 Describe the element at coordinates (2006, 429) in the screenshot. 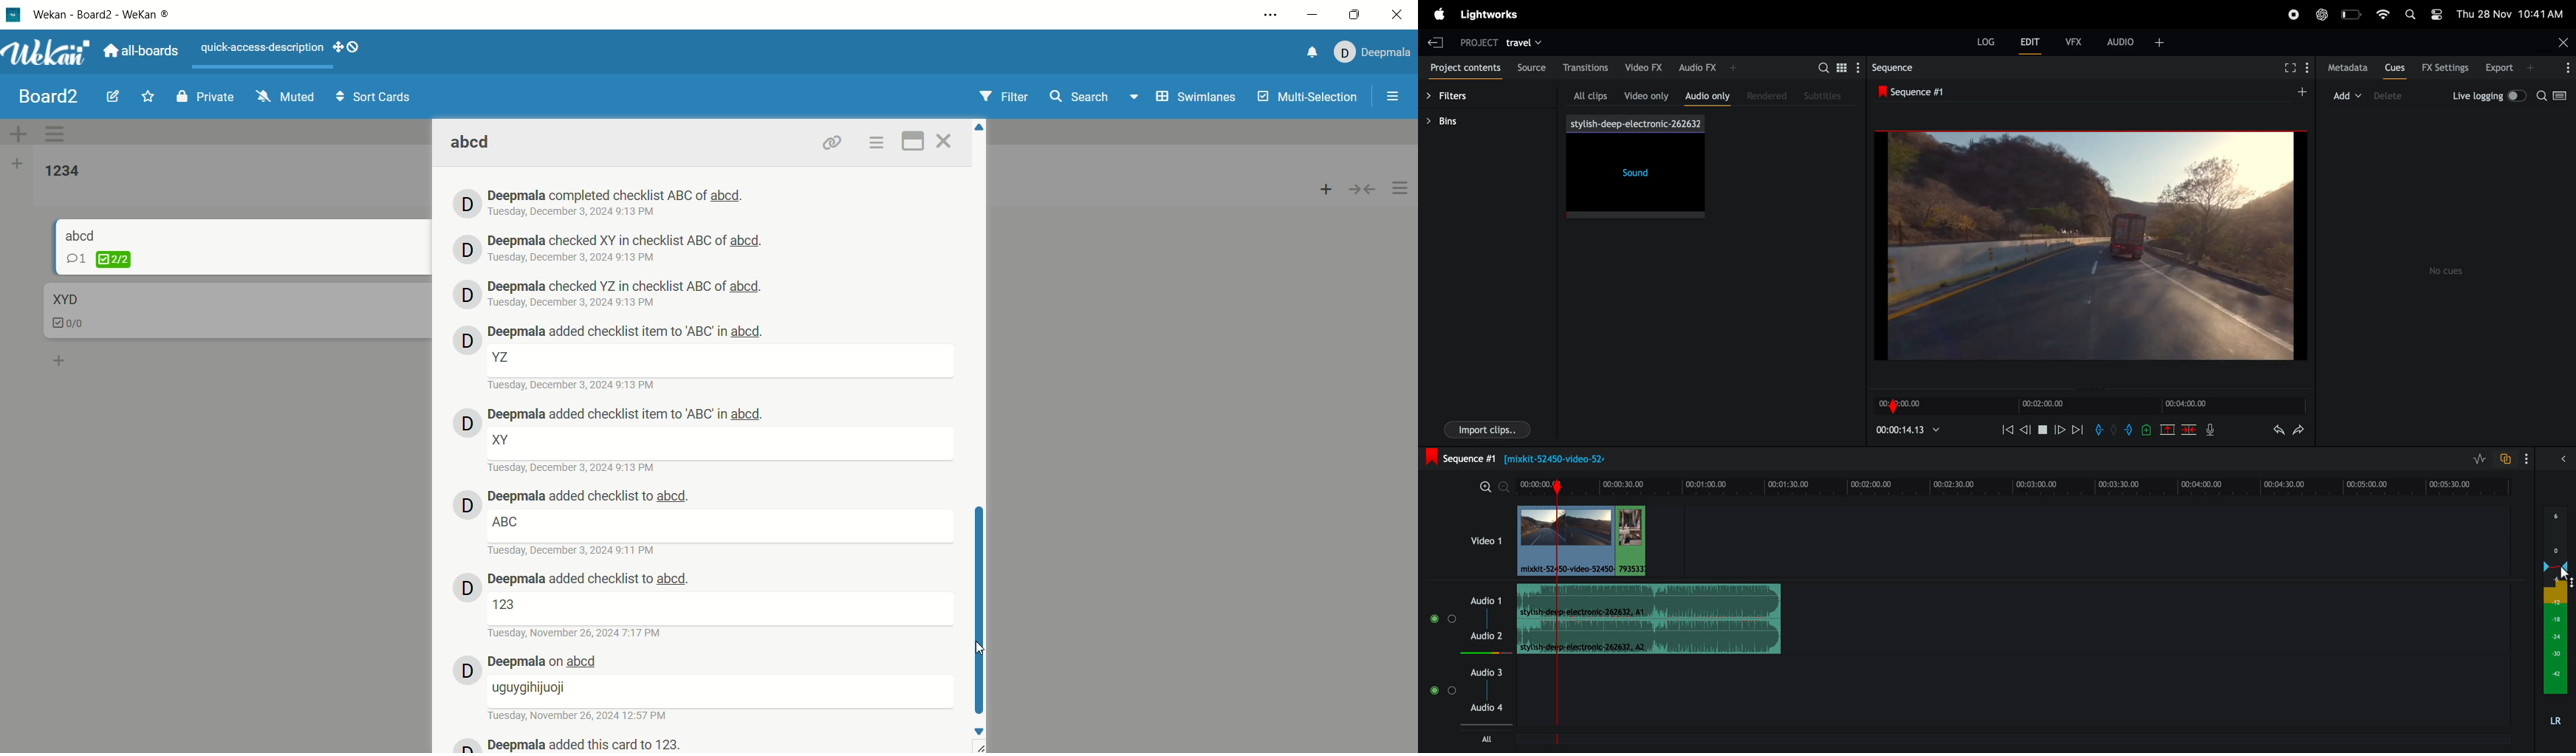

I see `rewind` at that location.